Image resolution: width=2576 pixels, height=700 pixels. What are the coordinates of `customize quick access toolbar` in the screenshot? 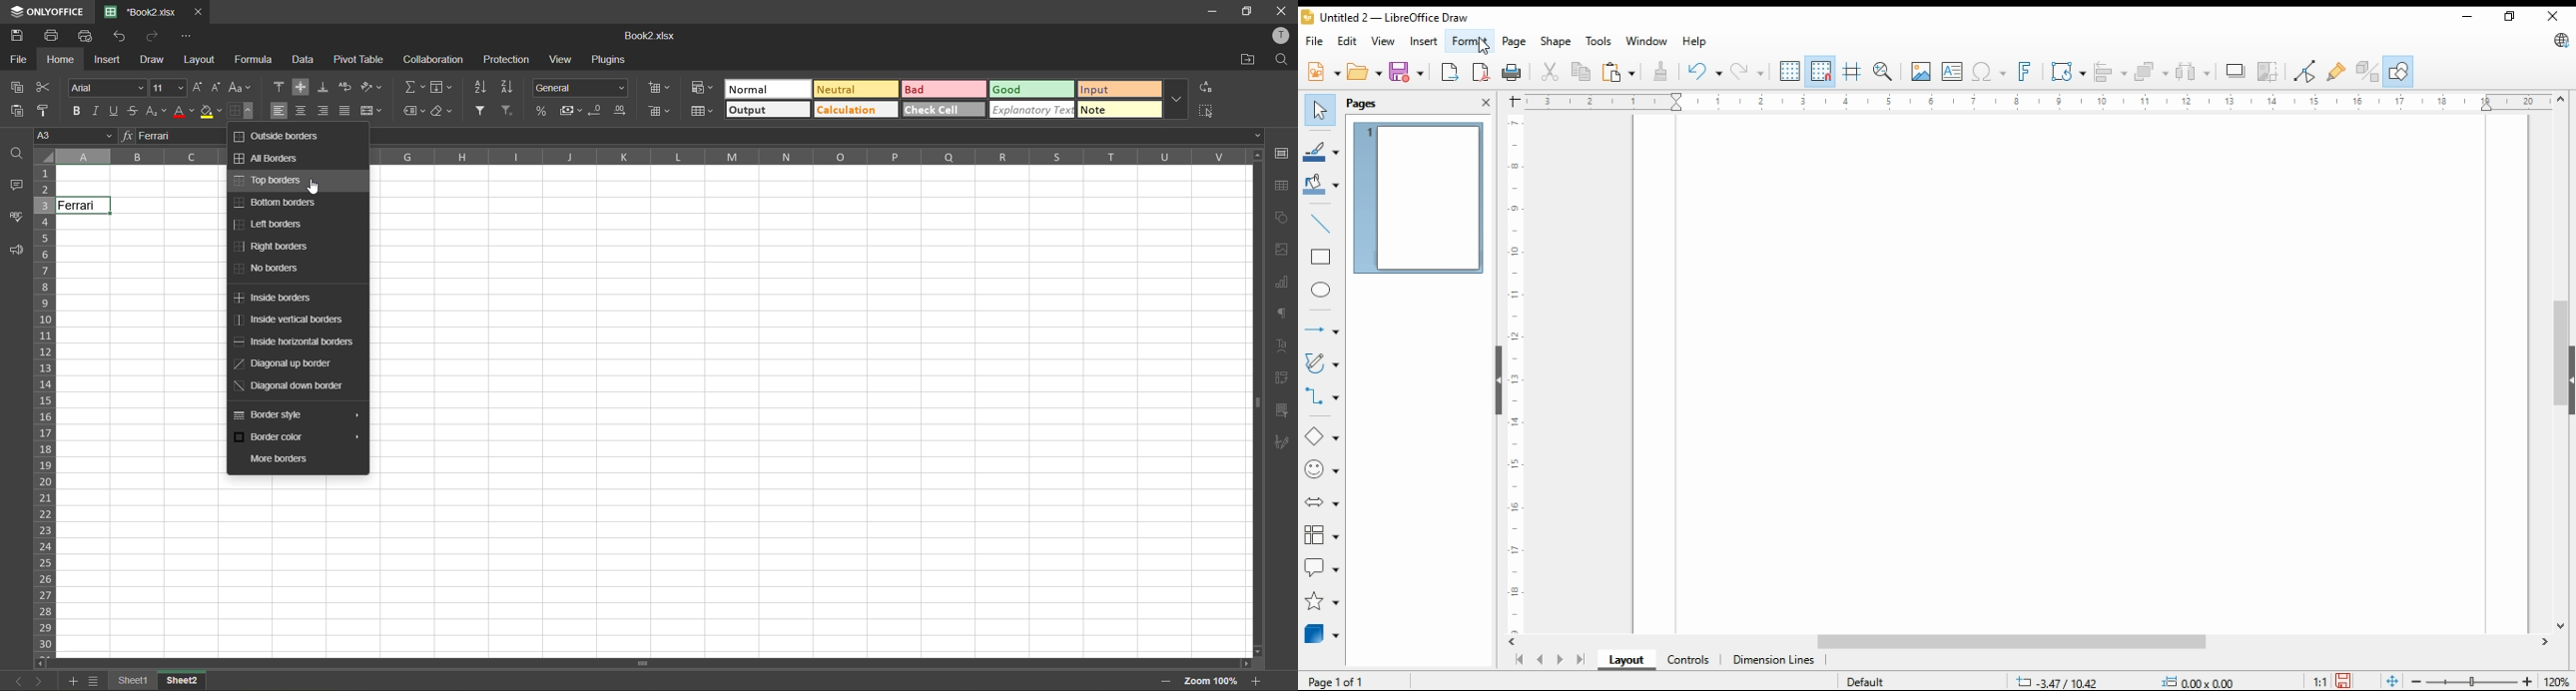 It's located at (187, 36).